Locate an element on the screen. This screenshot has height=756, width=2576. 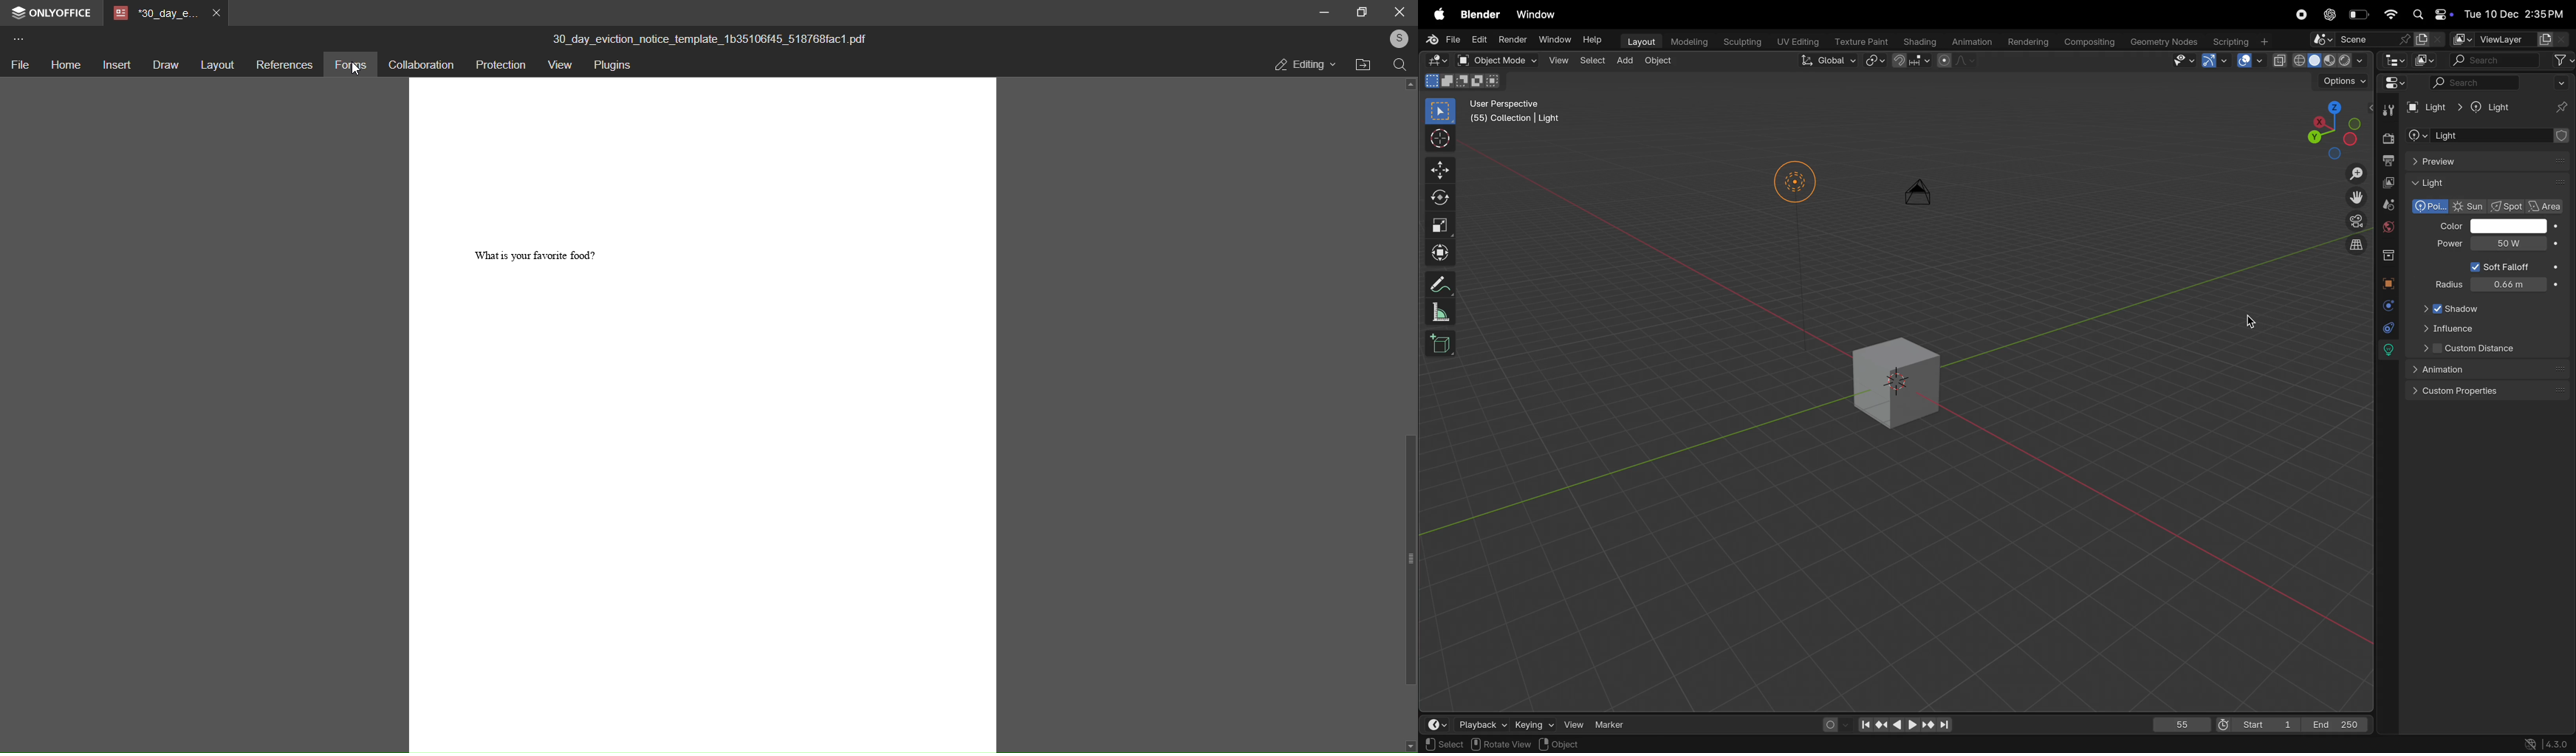
out put is located at coordinates (2388, 160).